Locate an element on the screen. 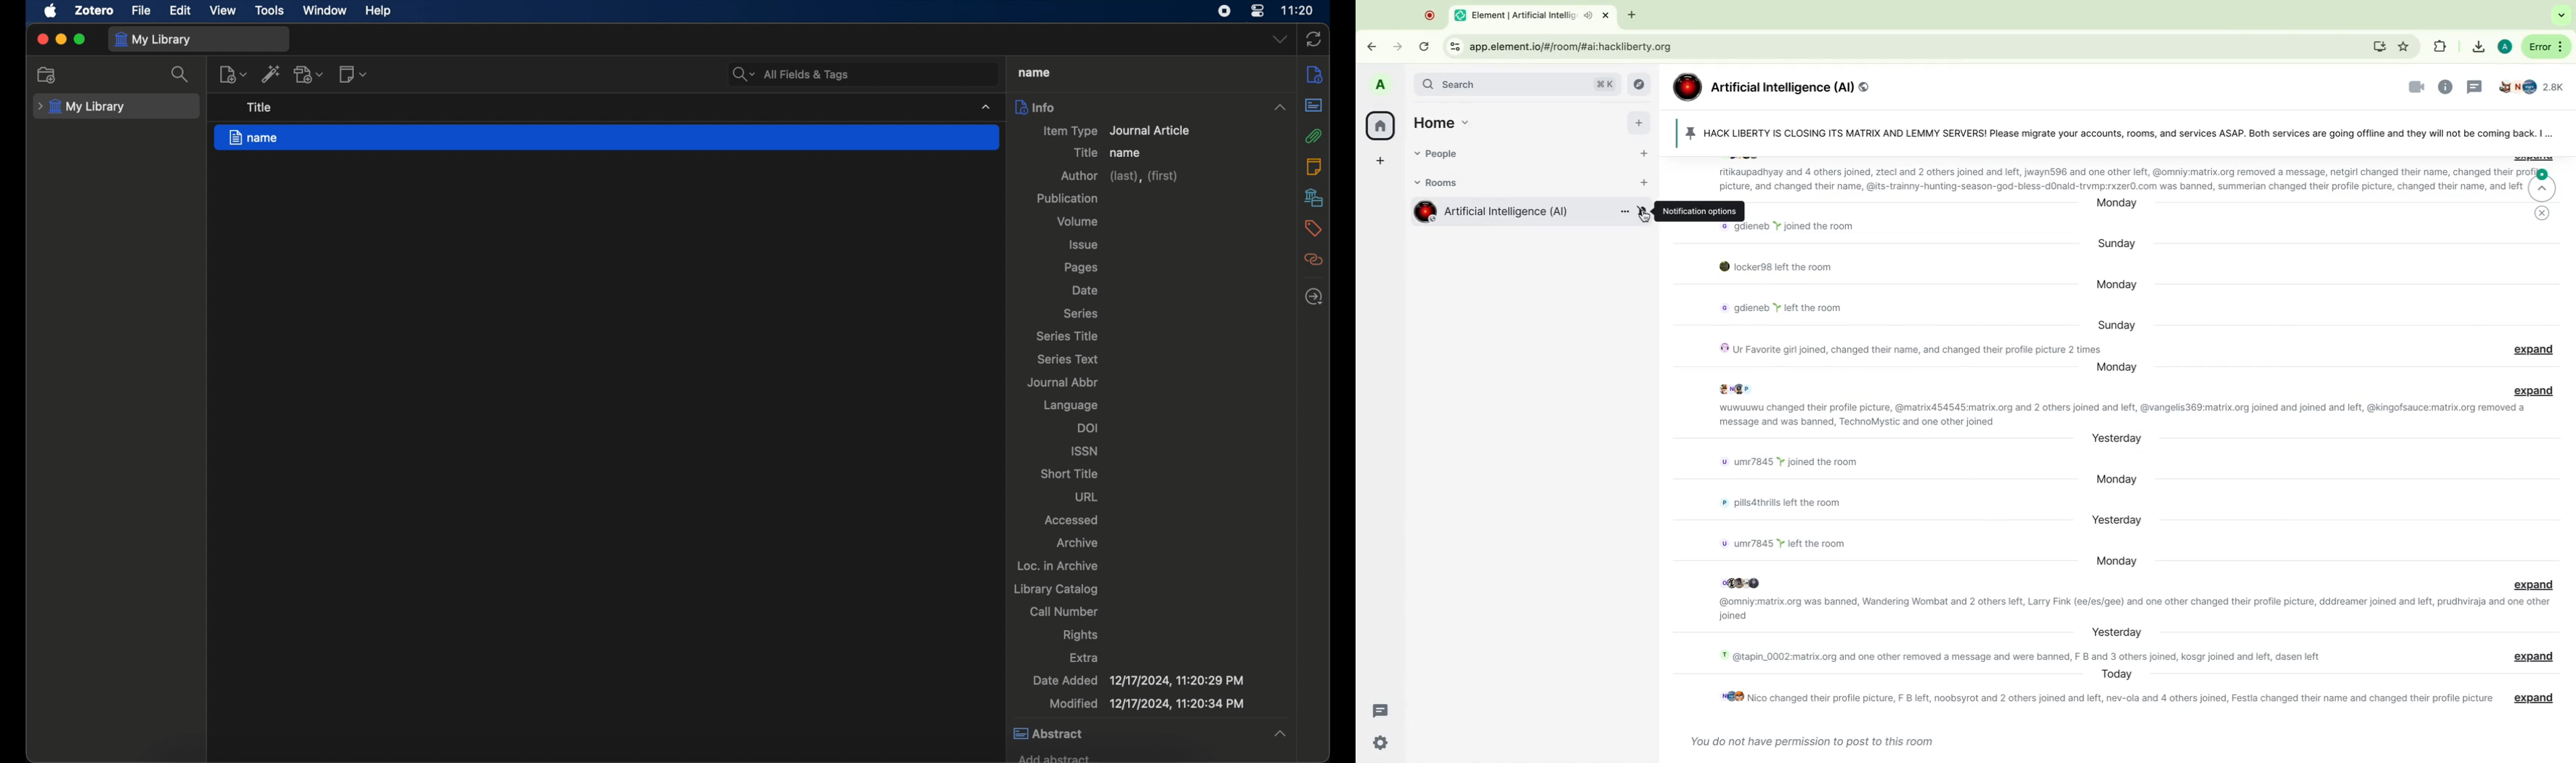 This screenshot has height=784, width=2576. back is located at coordinates (1371, 47).